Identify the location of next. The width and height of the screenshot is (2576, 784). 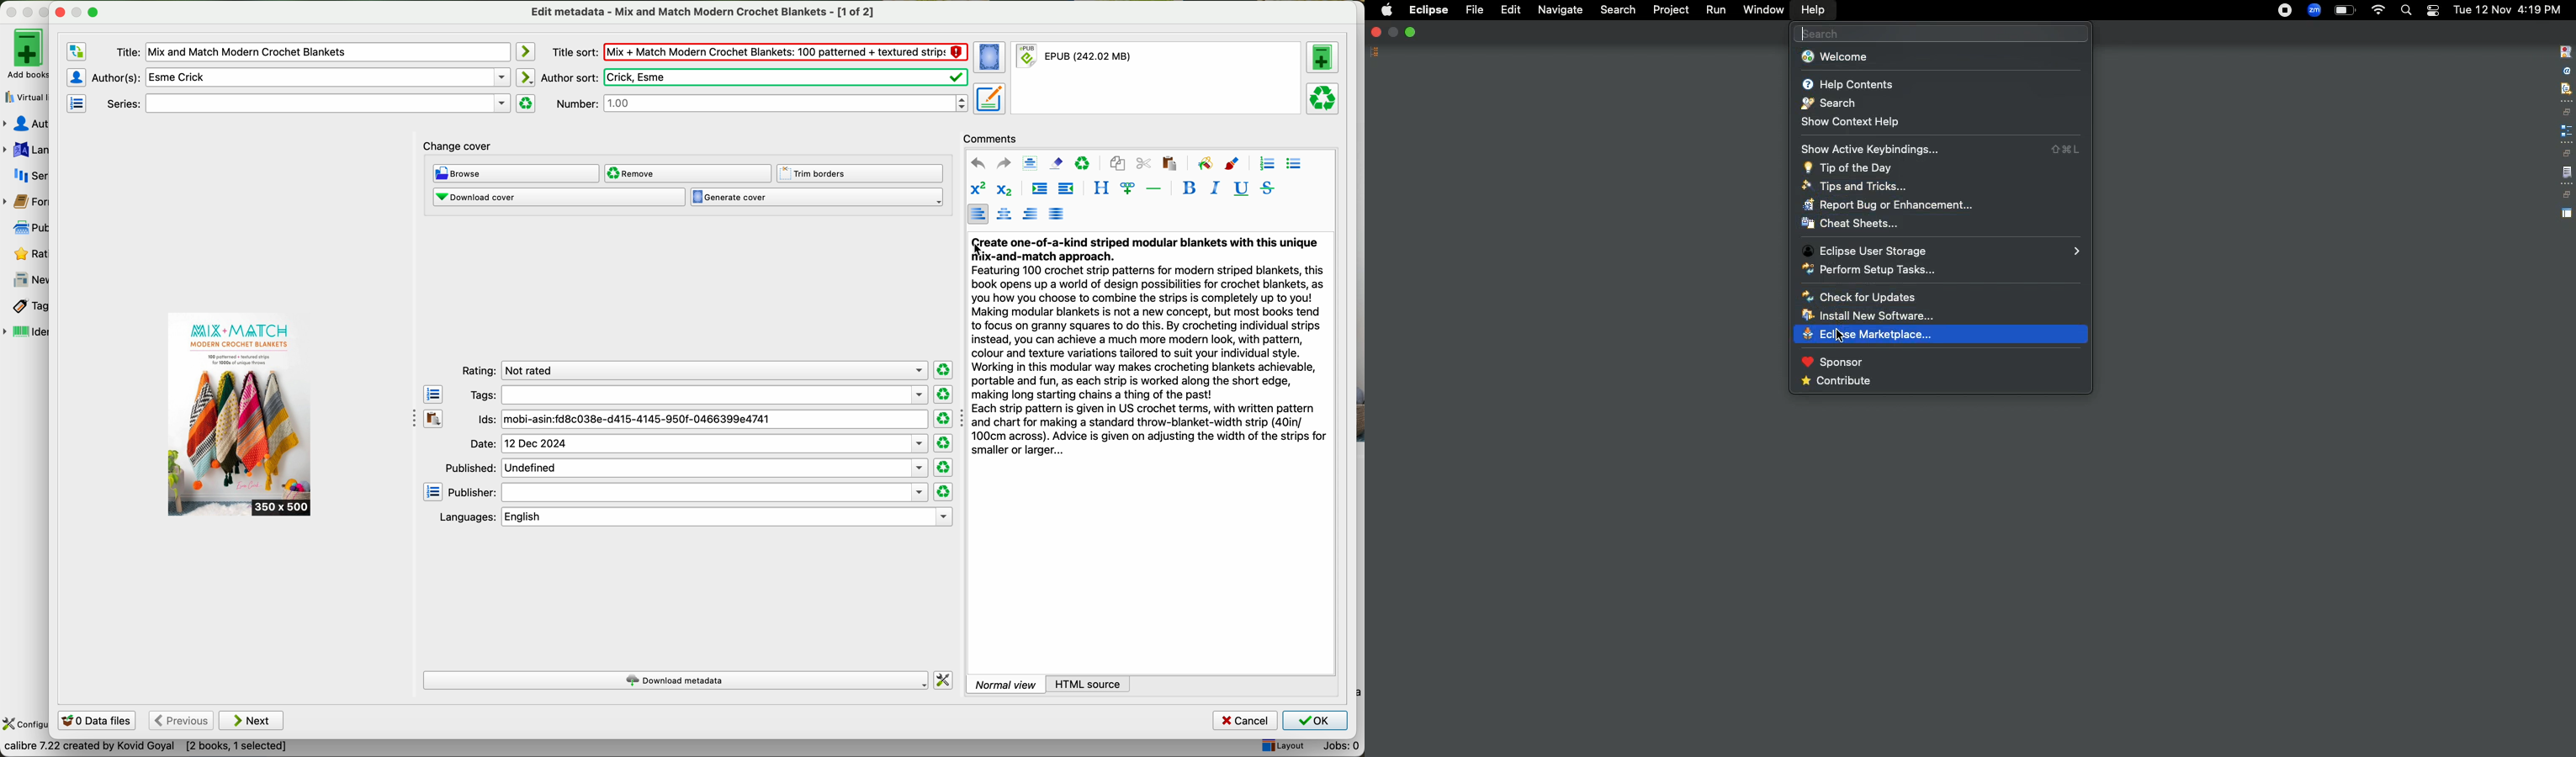
(251, 720).